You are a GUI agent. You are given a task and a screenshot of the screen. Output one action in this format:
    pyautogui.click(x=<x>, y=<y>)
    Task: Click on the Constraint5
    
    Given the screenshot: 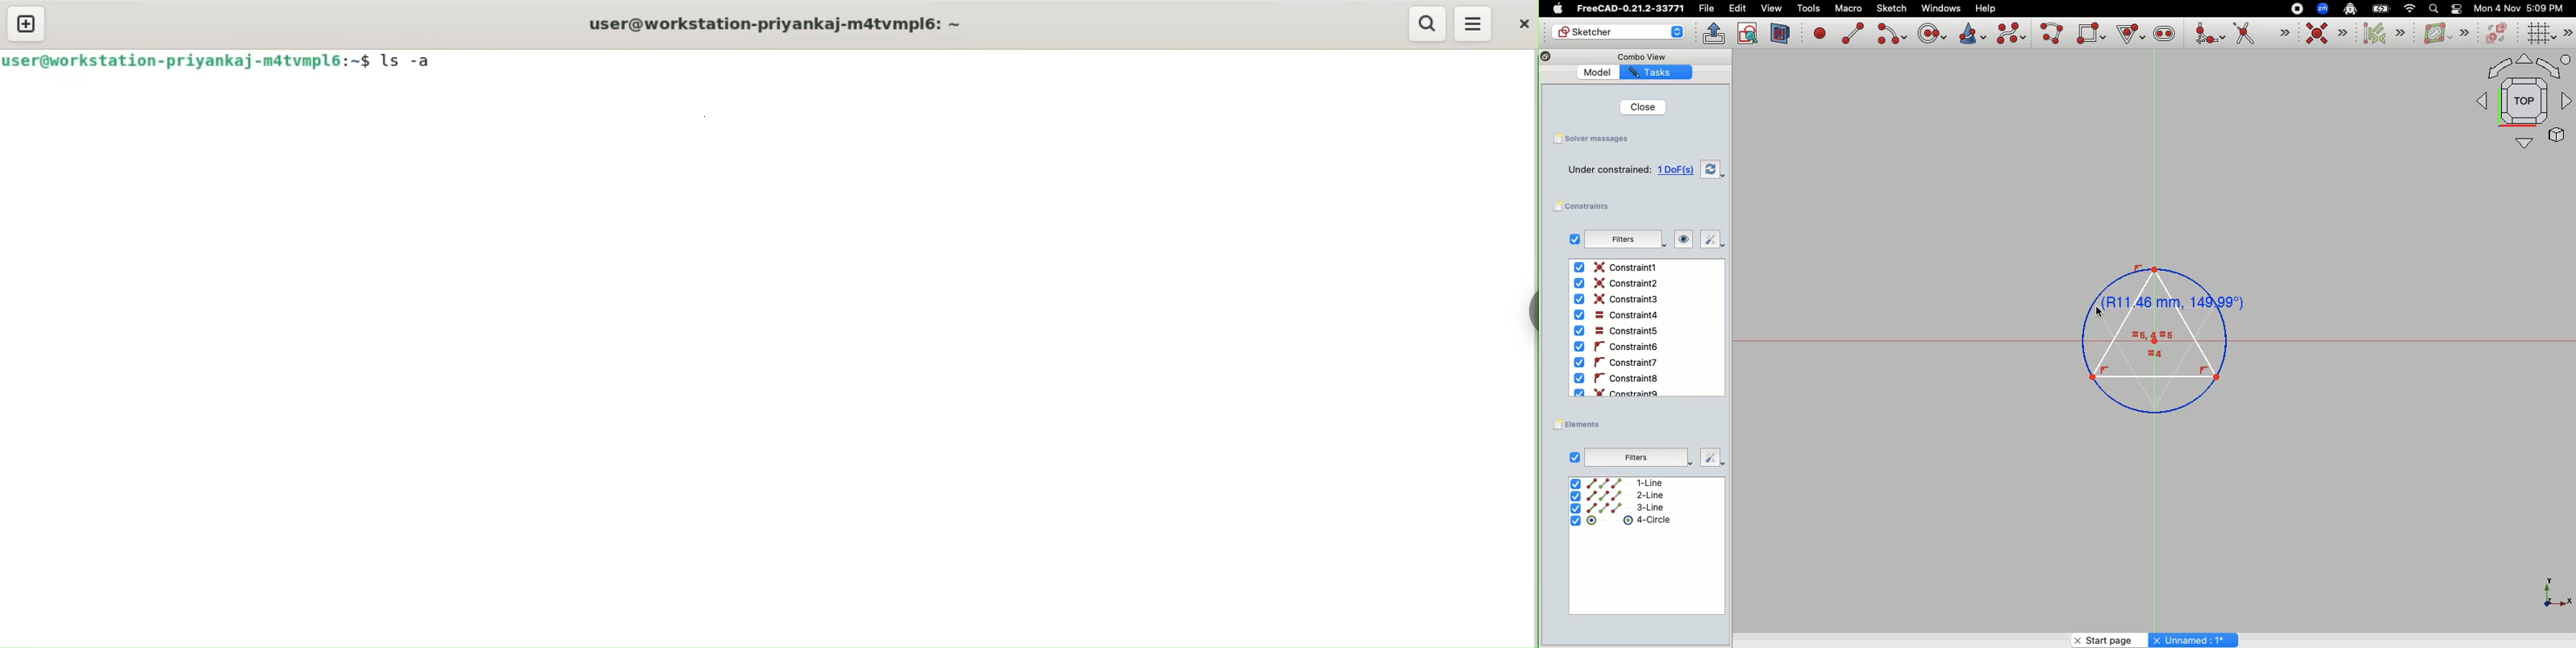 What is the action you would take?
    pyautogui.click(x=1616, y=331)
    